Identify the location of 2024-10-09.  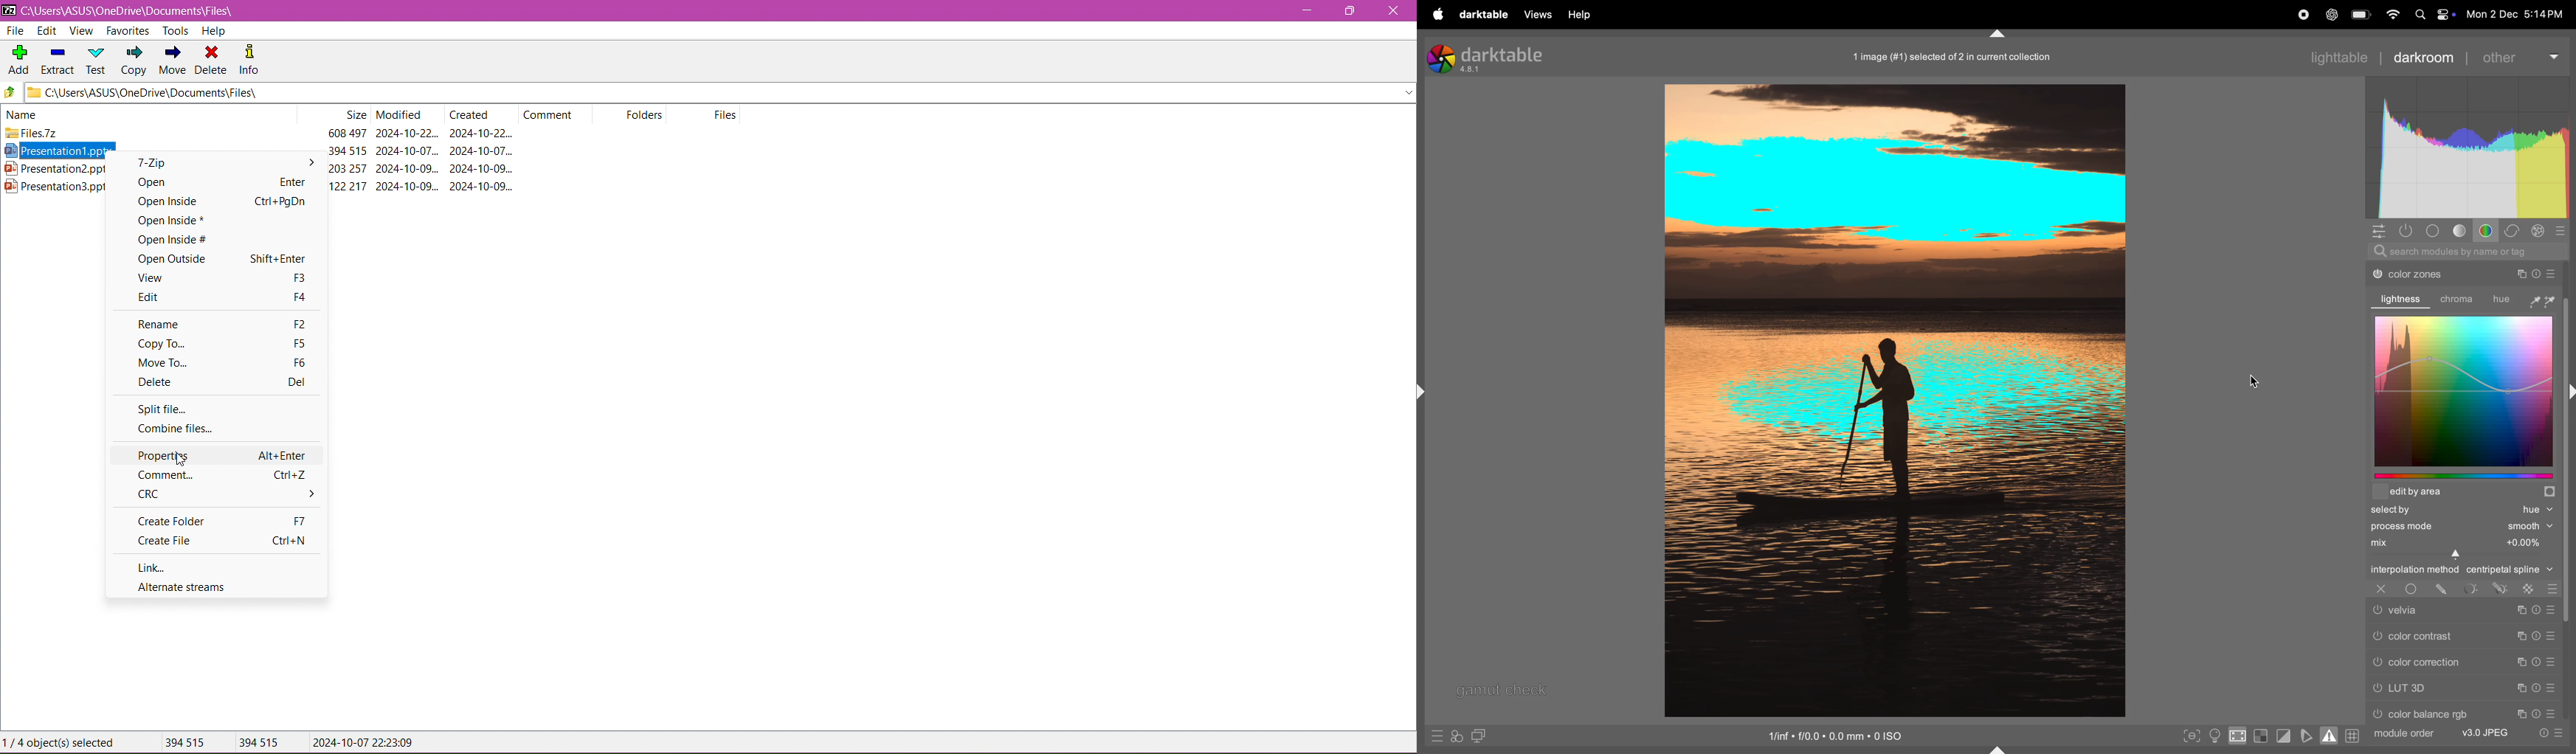
(481, 168).